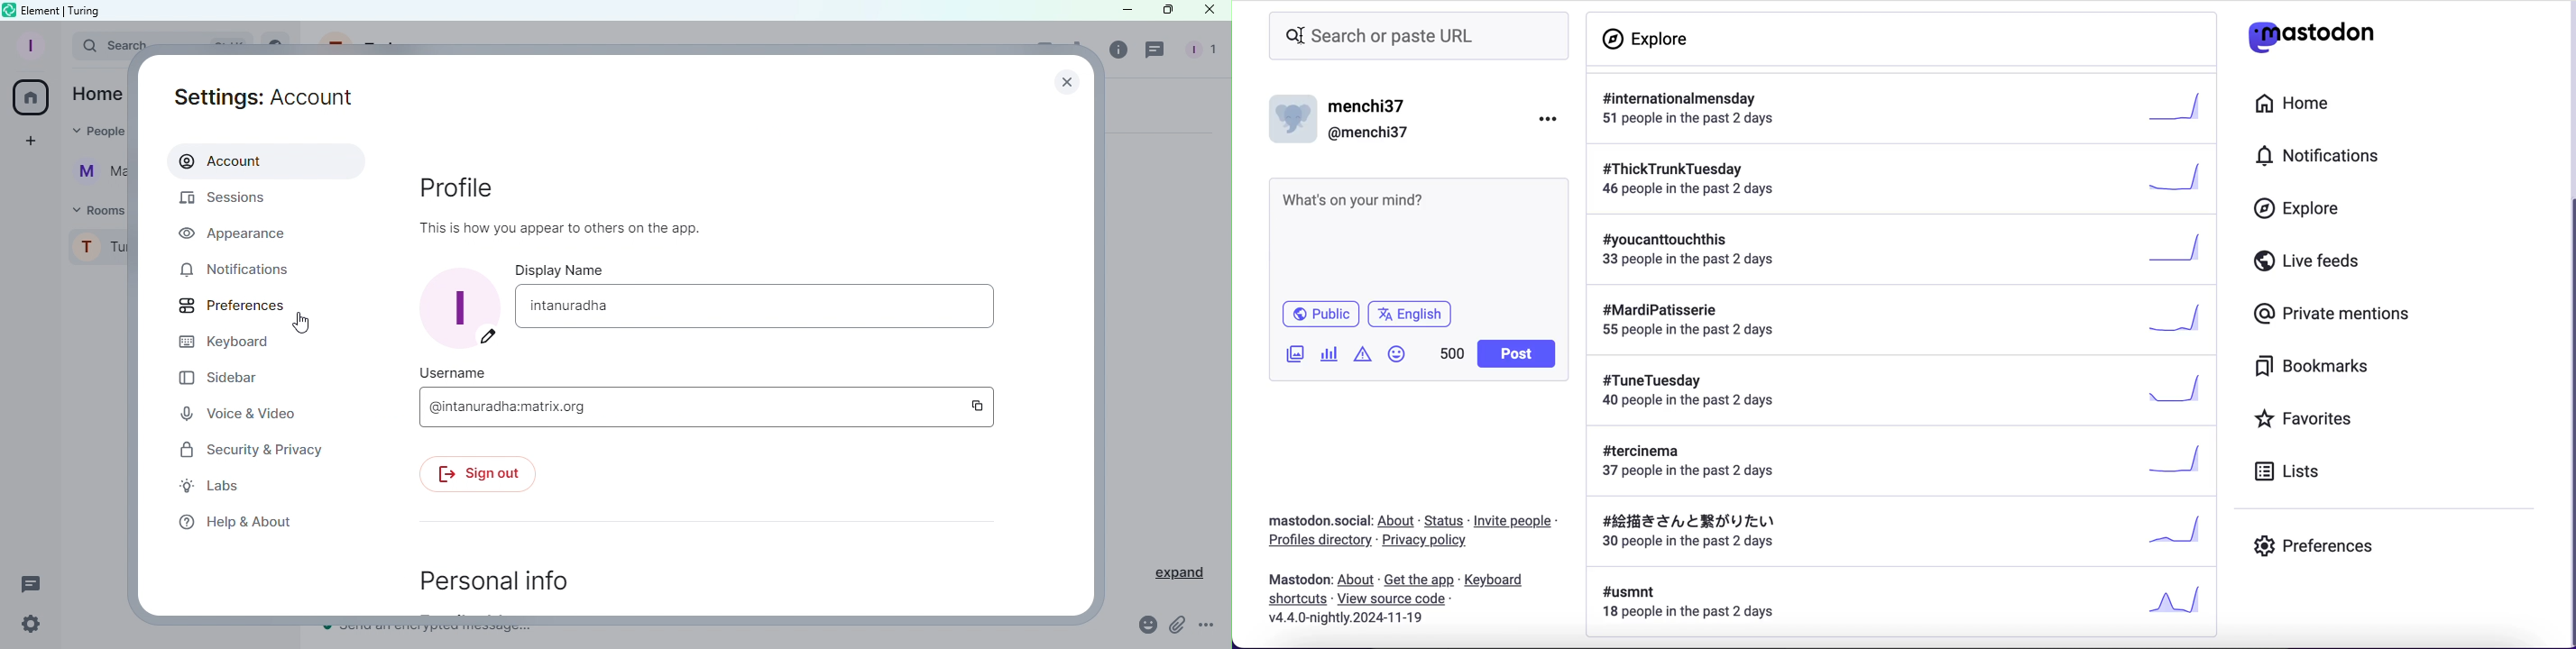  What do you see at coordinates (1319, 520) in the screenshot?
I see `mastodon.social` at bounding box center [1319, 520].